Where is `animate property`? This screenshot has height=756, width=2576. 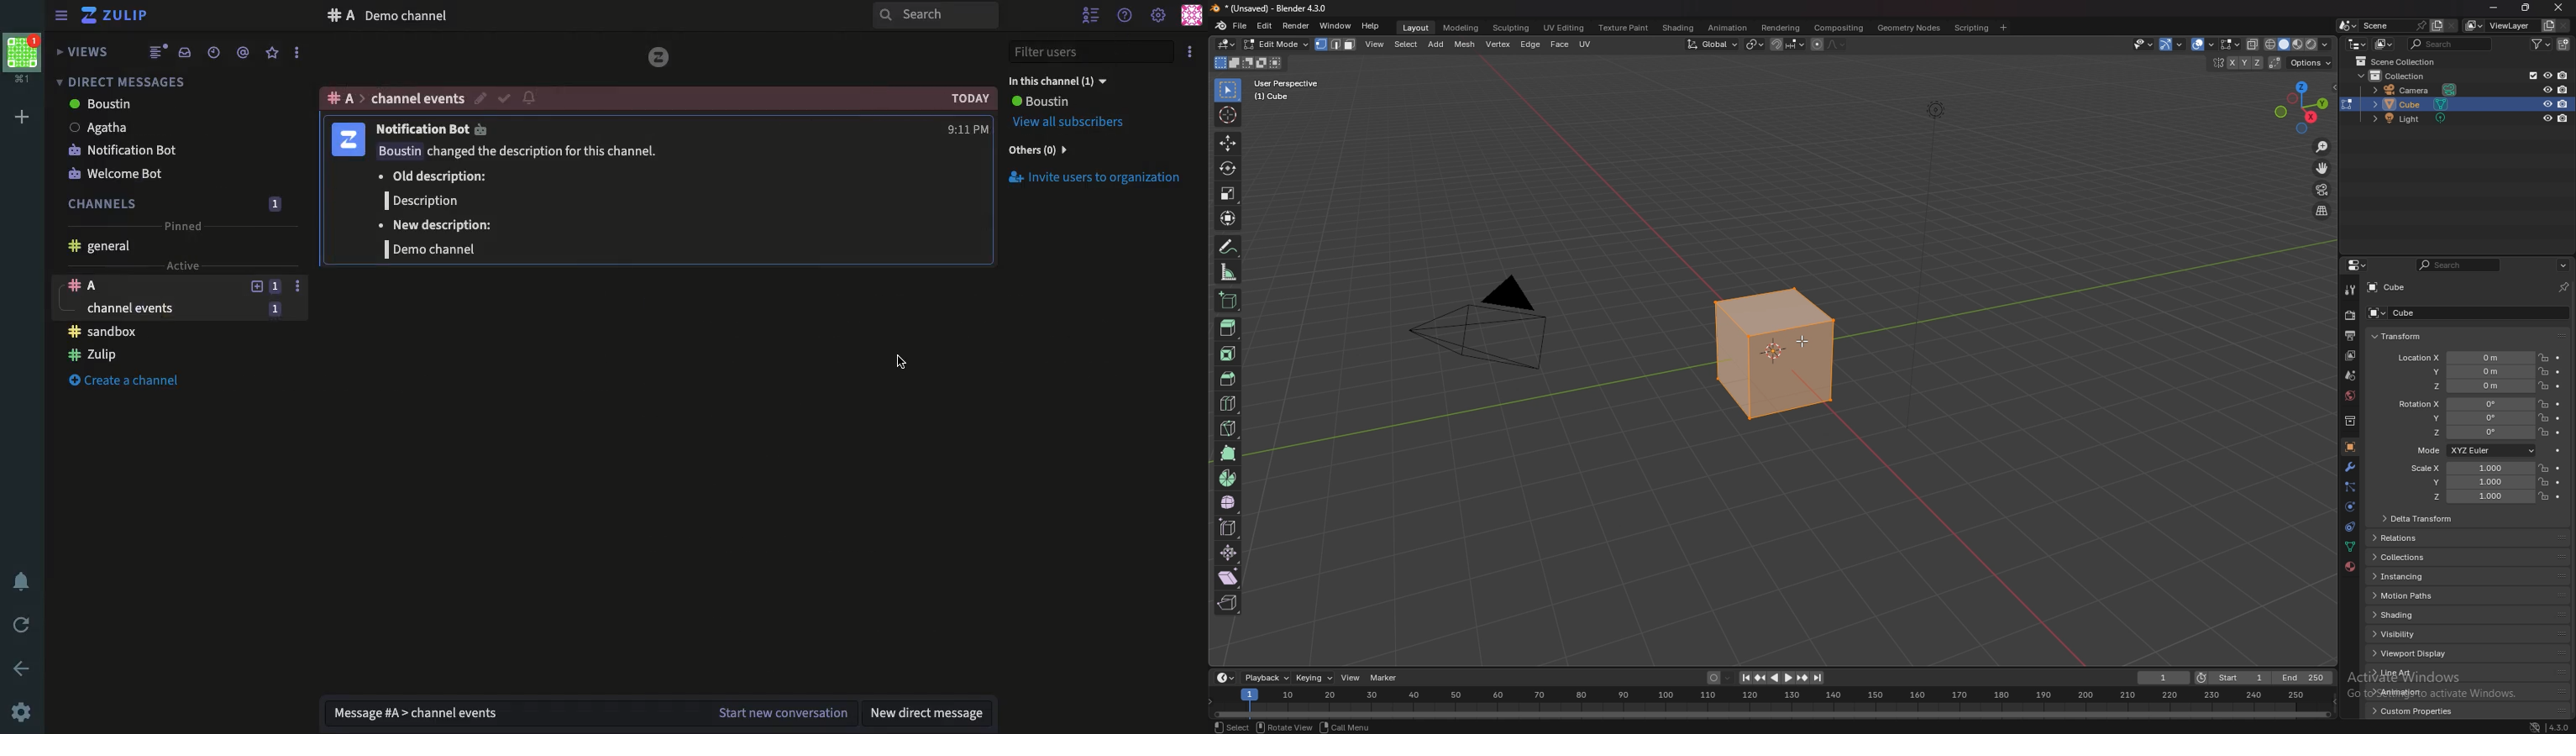
animate property is located at coordinates (2559, 418).